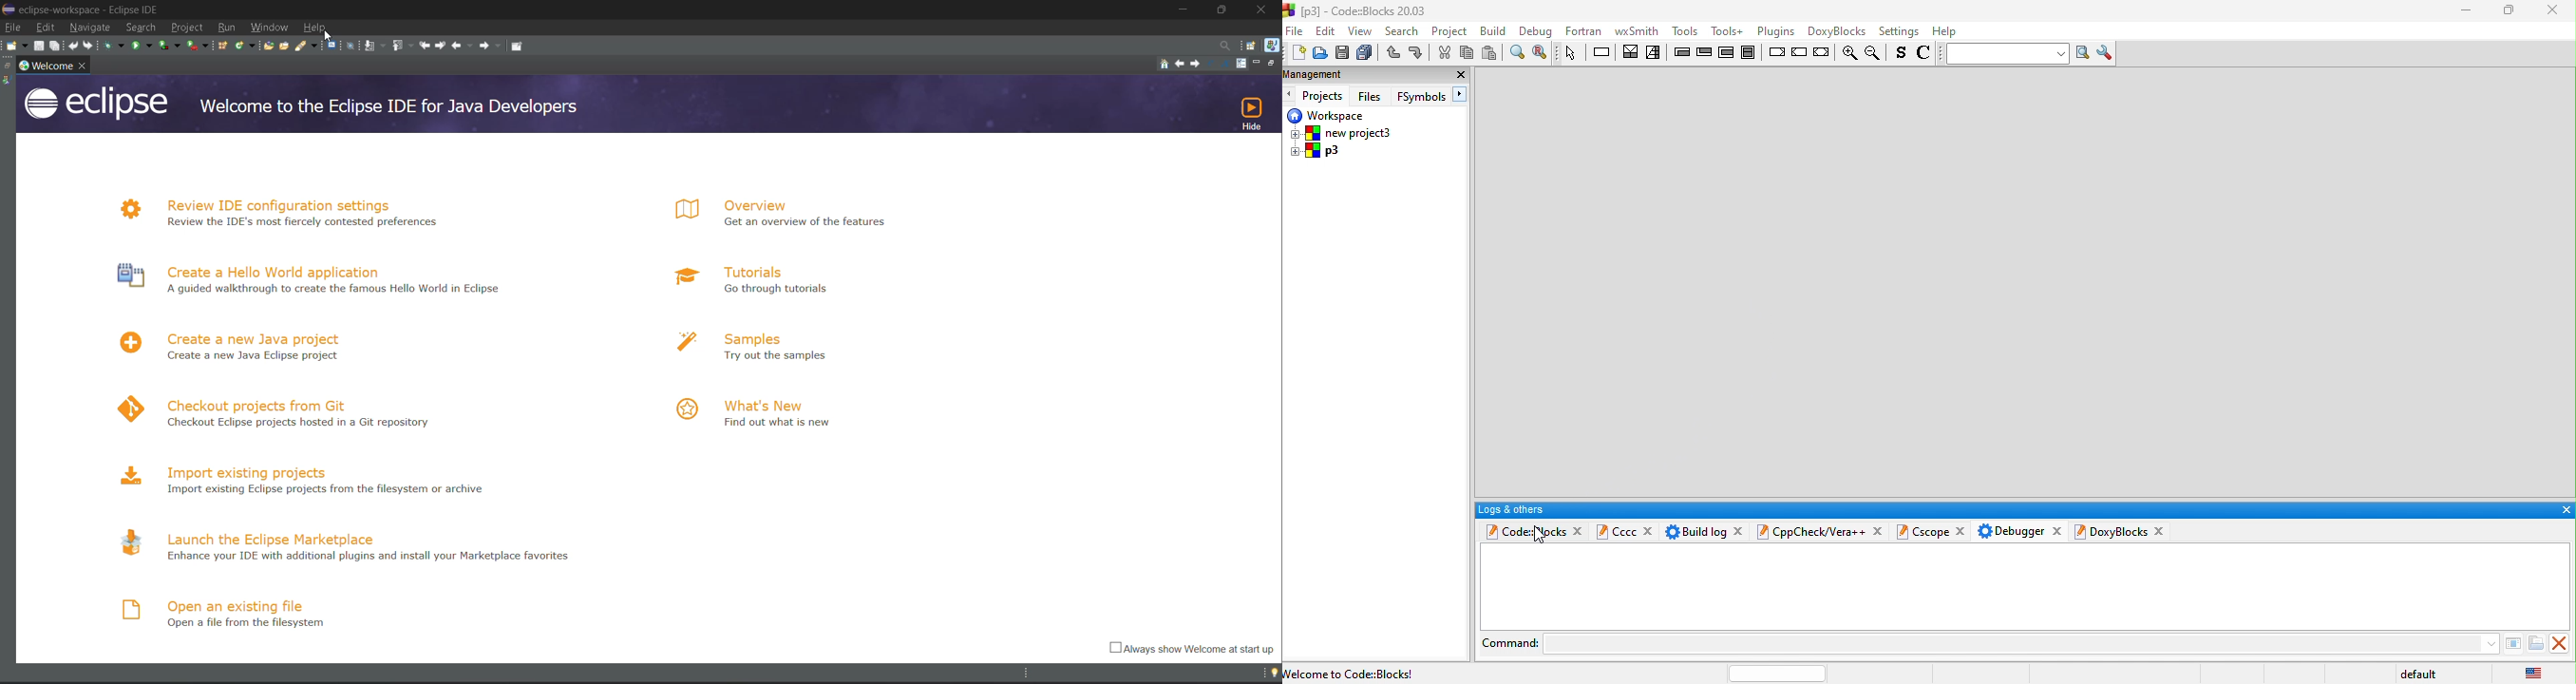 The height and width of the screenshot is (700, 2576). Describe the element at coordinates (1631, 51) in the screenshot. I see `decision` at that location.